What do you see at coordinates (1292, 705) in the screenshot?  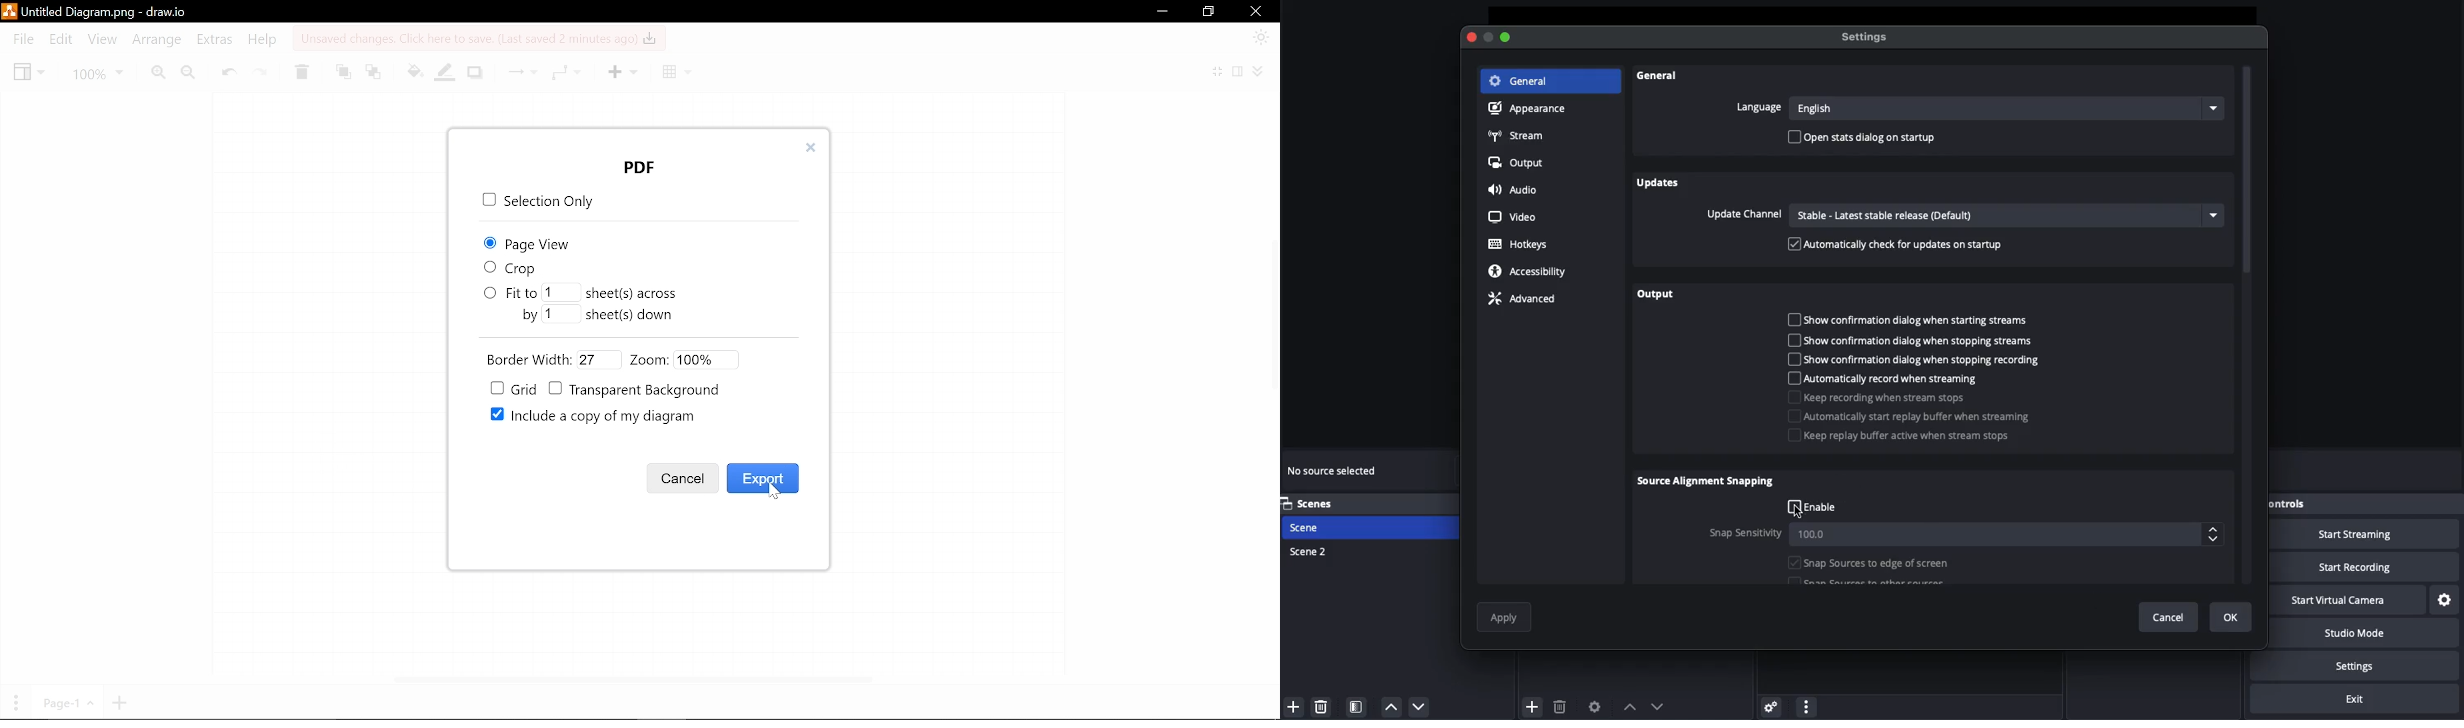 I see `Add` at bounding box center [1292, 705].